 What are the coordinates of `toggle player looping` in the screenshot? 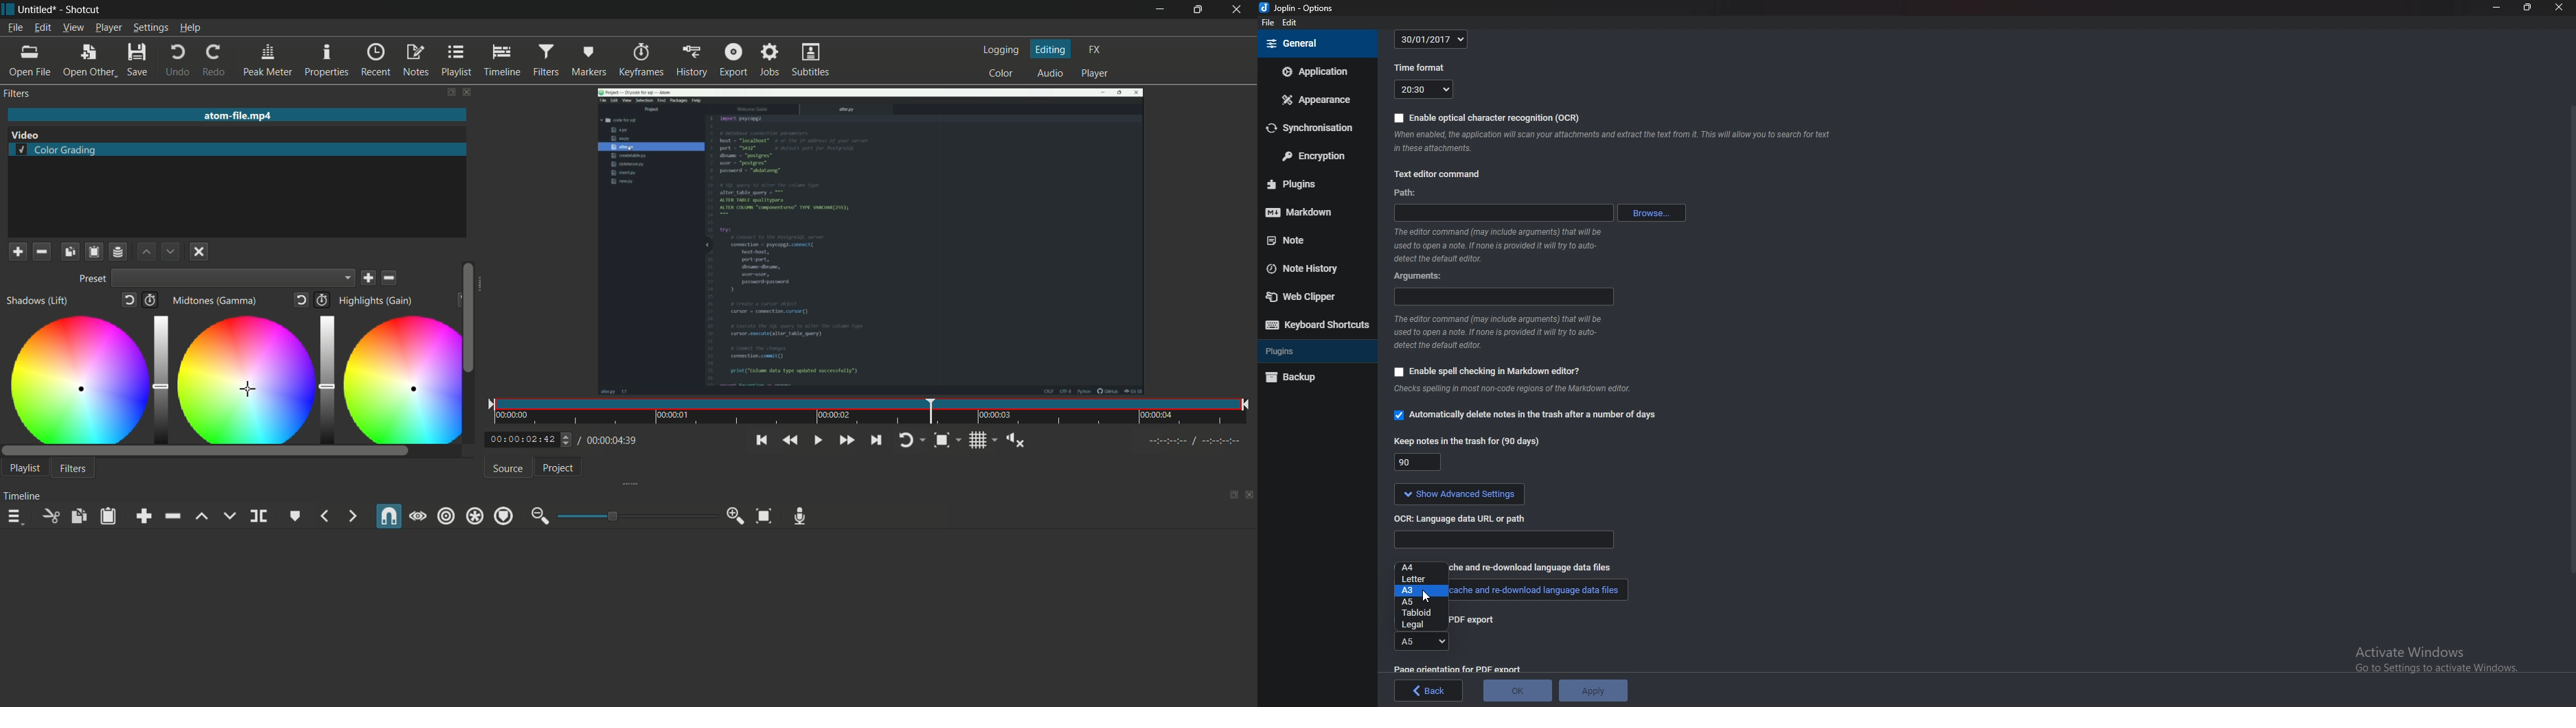 It's located at (910, 440).